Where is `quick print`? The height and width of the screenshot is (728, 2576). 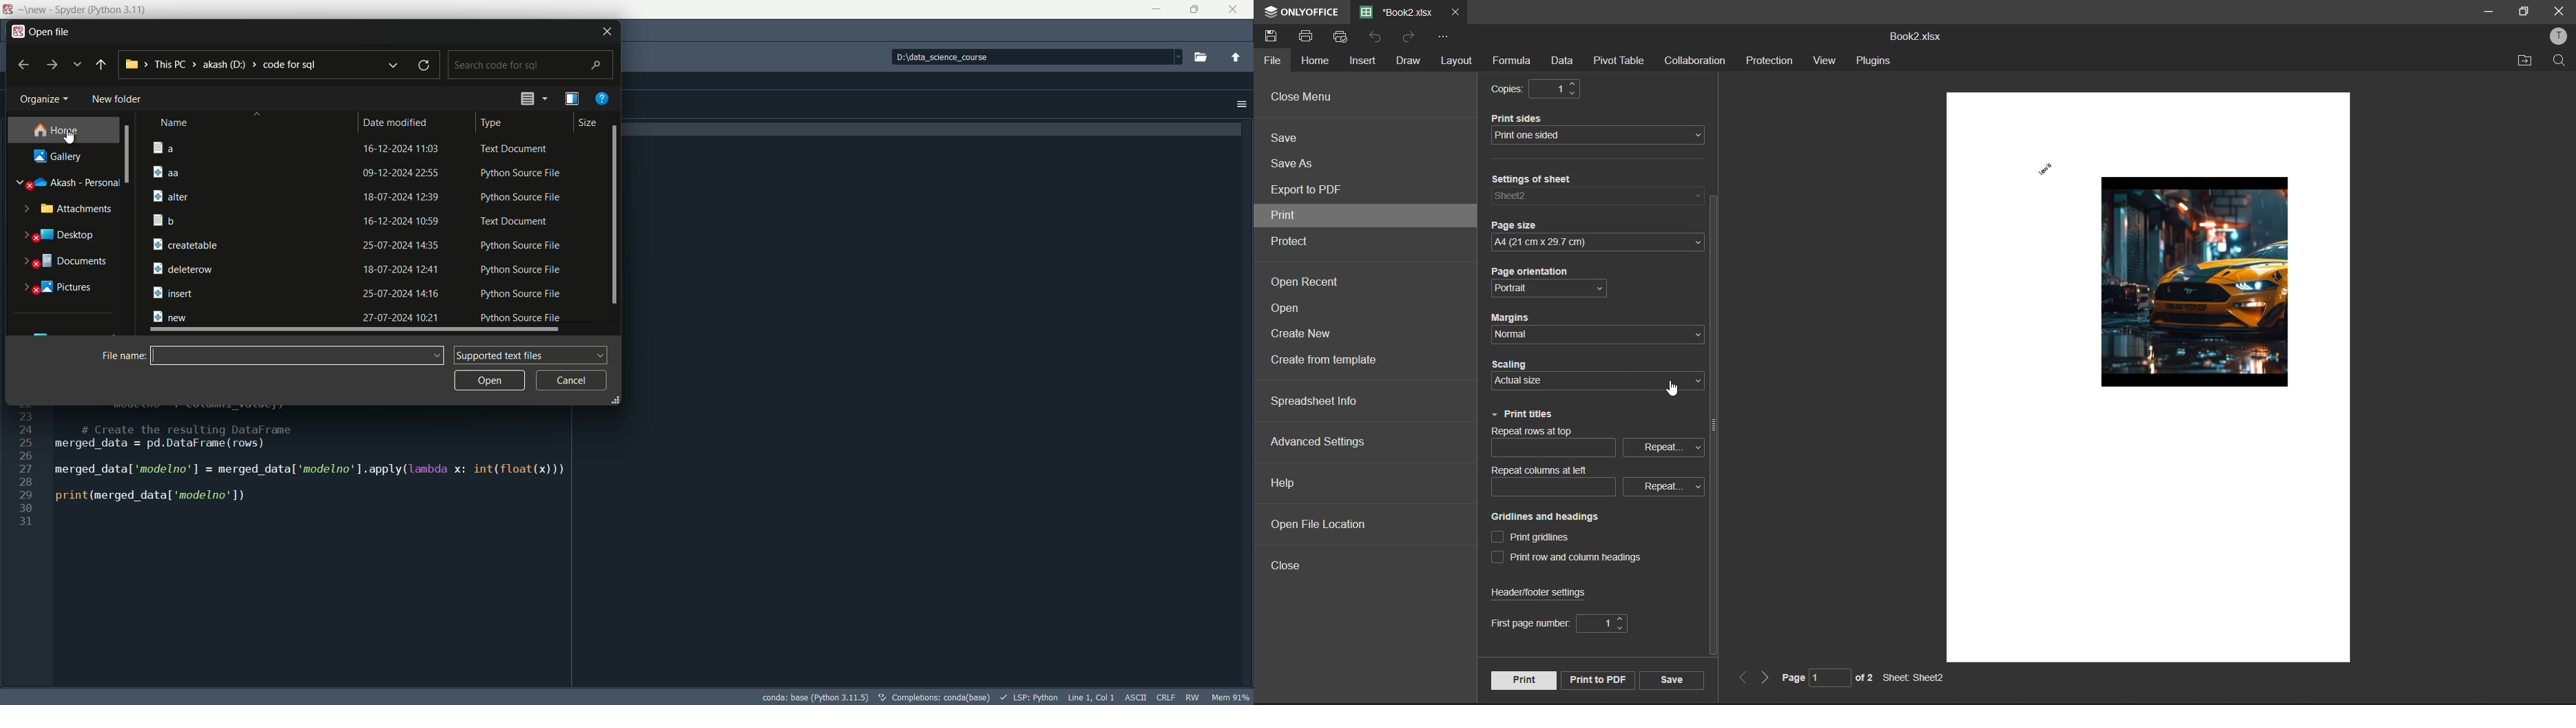
quick print is located at coordinates (1342, 37).